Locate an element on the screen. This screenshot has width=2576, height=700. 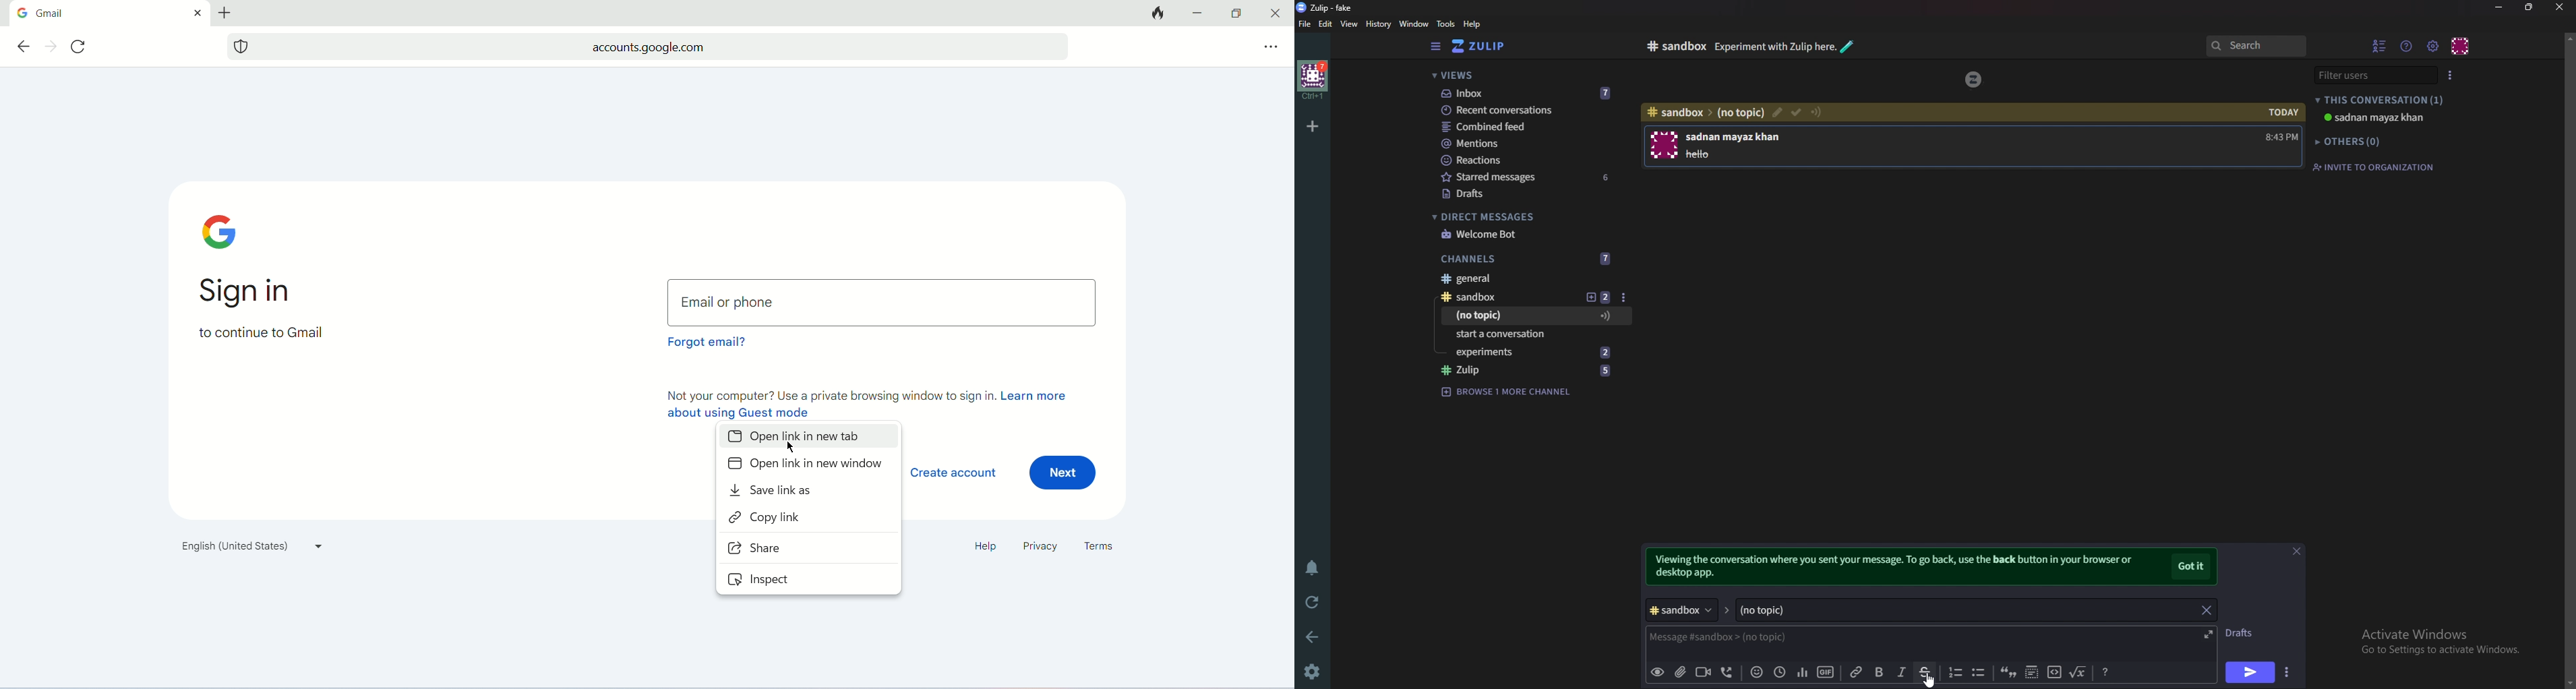
Mark as resolved is located at coordinates (1777, 111).